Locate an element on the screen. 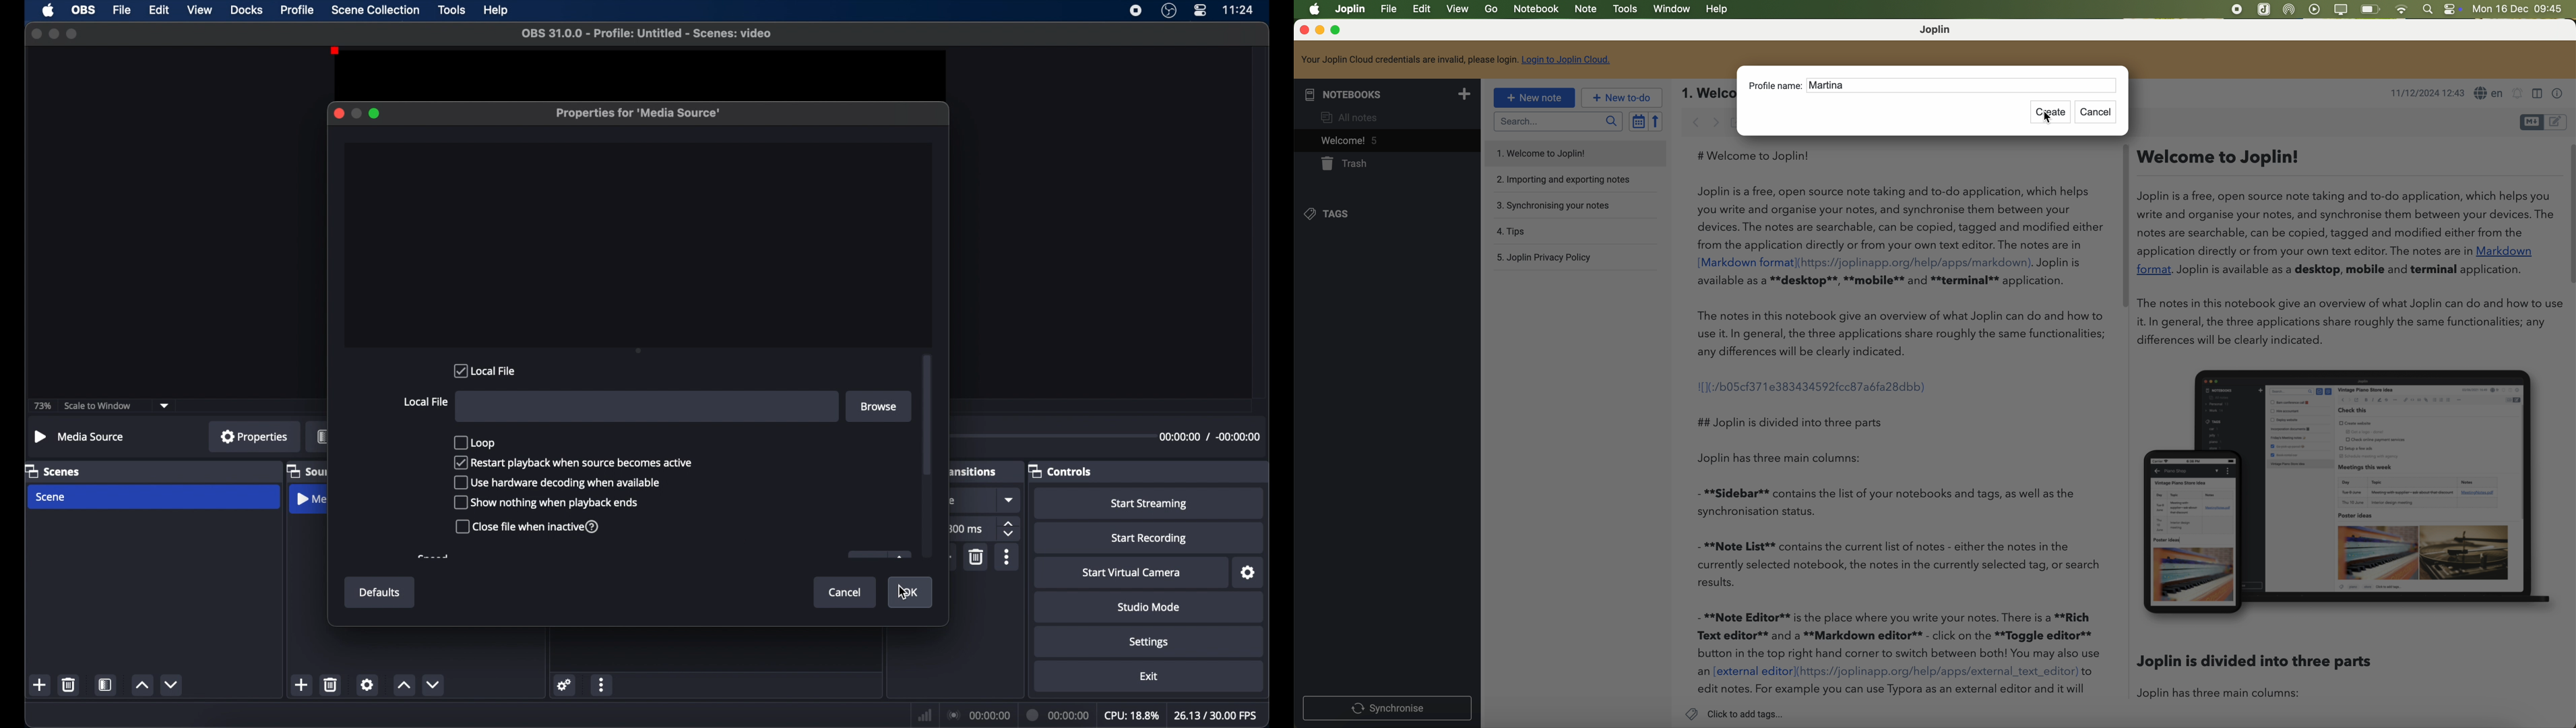 The width and height of the screenshot is (2576, 728). properties for media source is located at coordinates (639, 113).